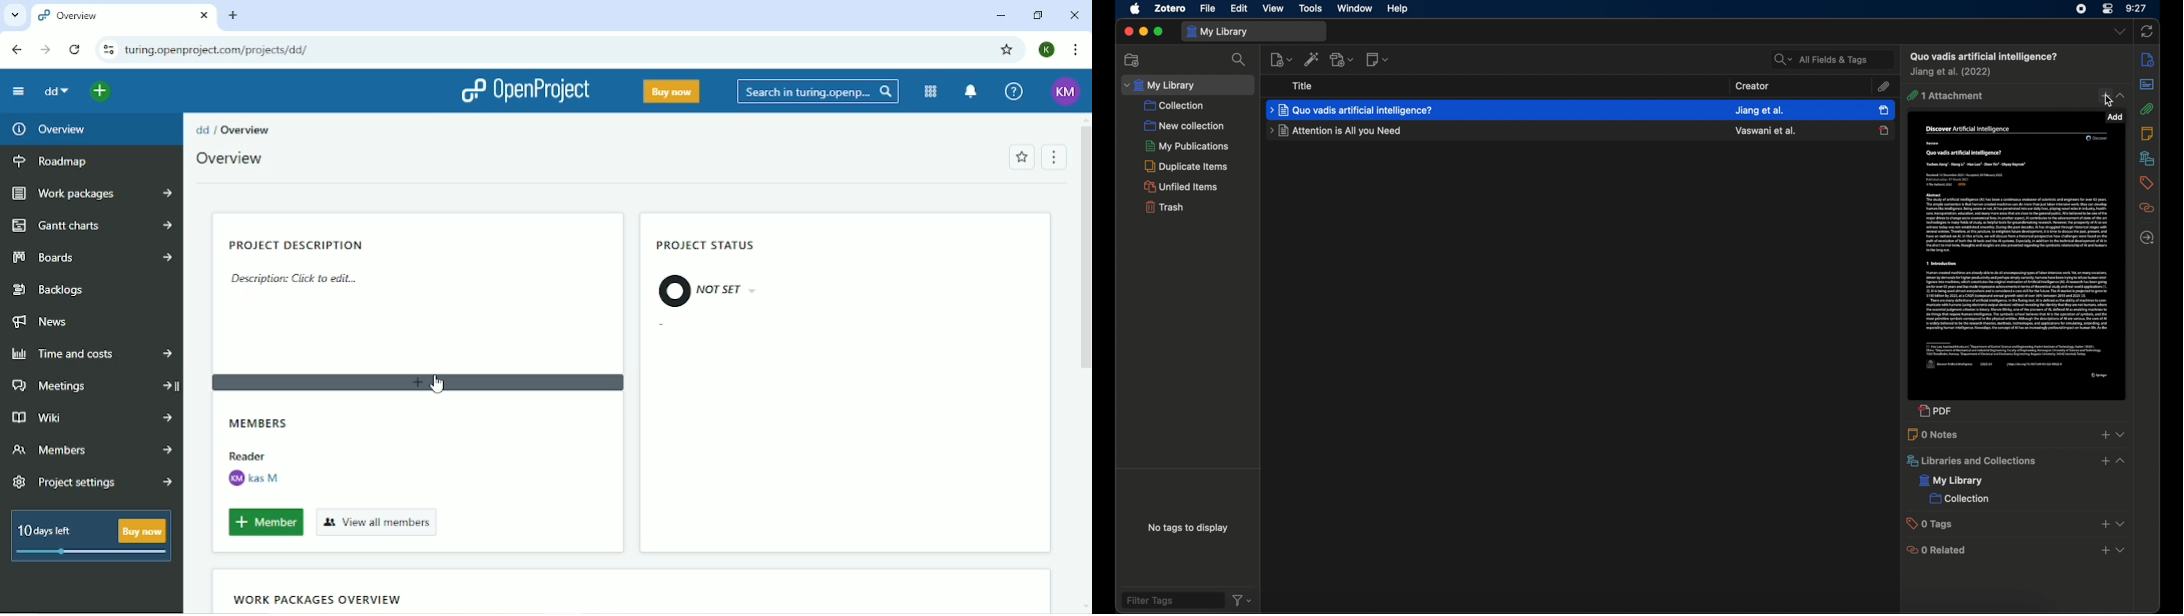 The image size is (2184, 616). Describe the element at coordinates (100, 91) in the screenshot. I see `Open quick add menu` at that location.